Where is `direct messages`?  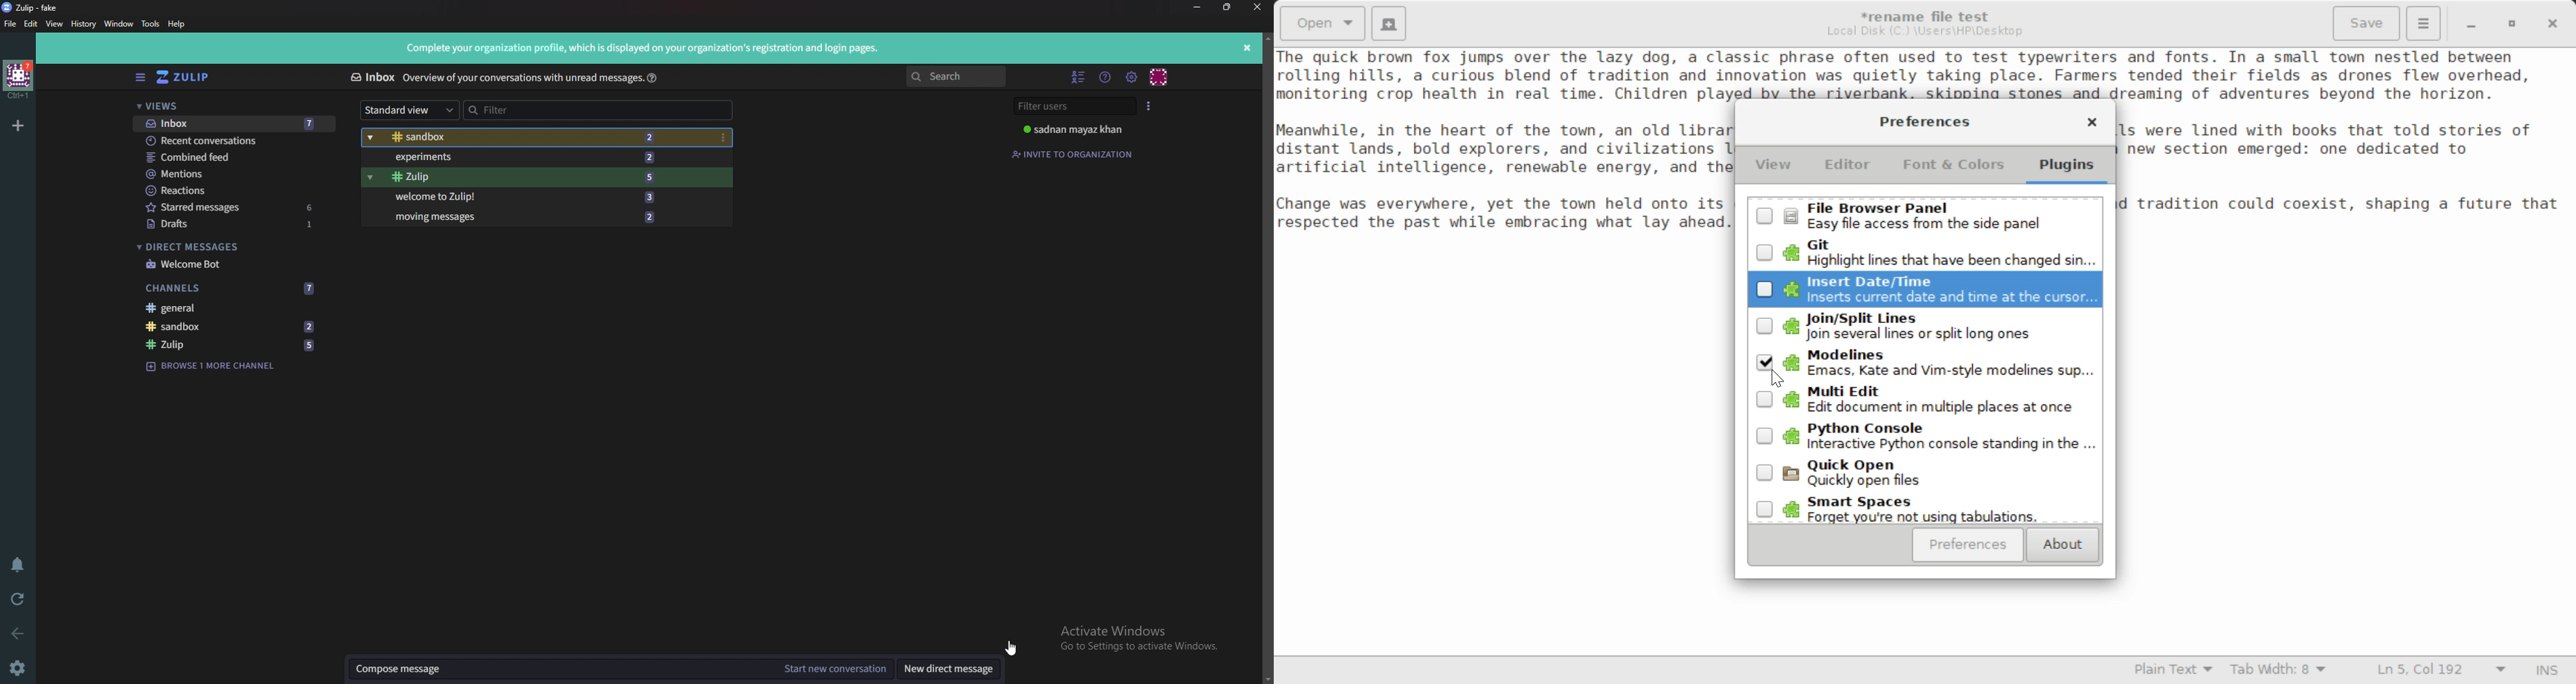
direct messages is located at coordinates (233, 246).